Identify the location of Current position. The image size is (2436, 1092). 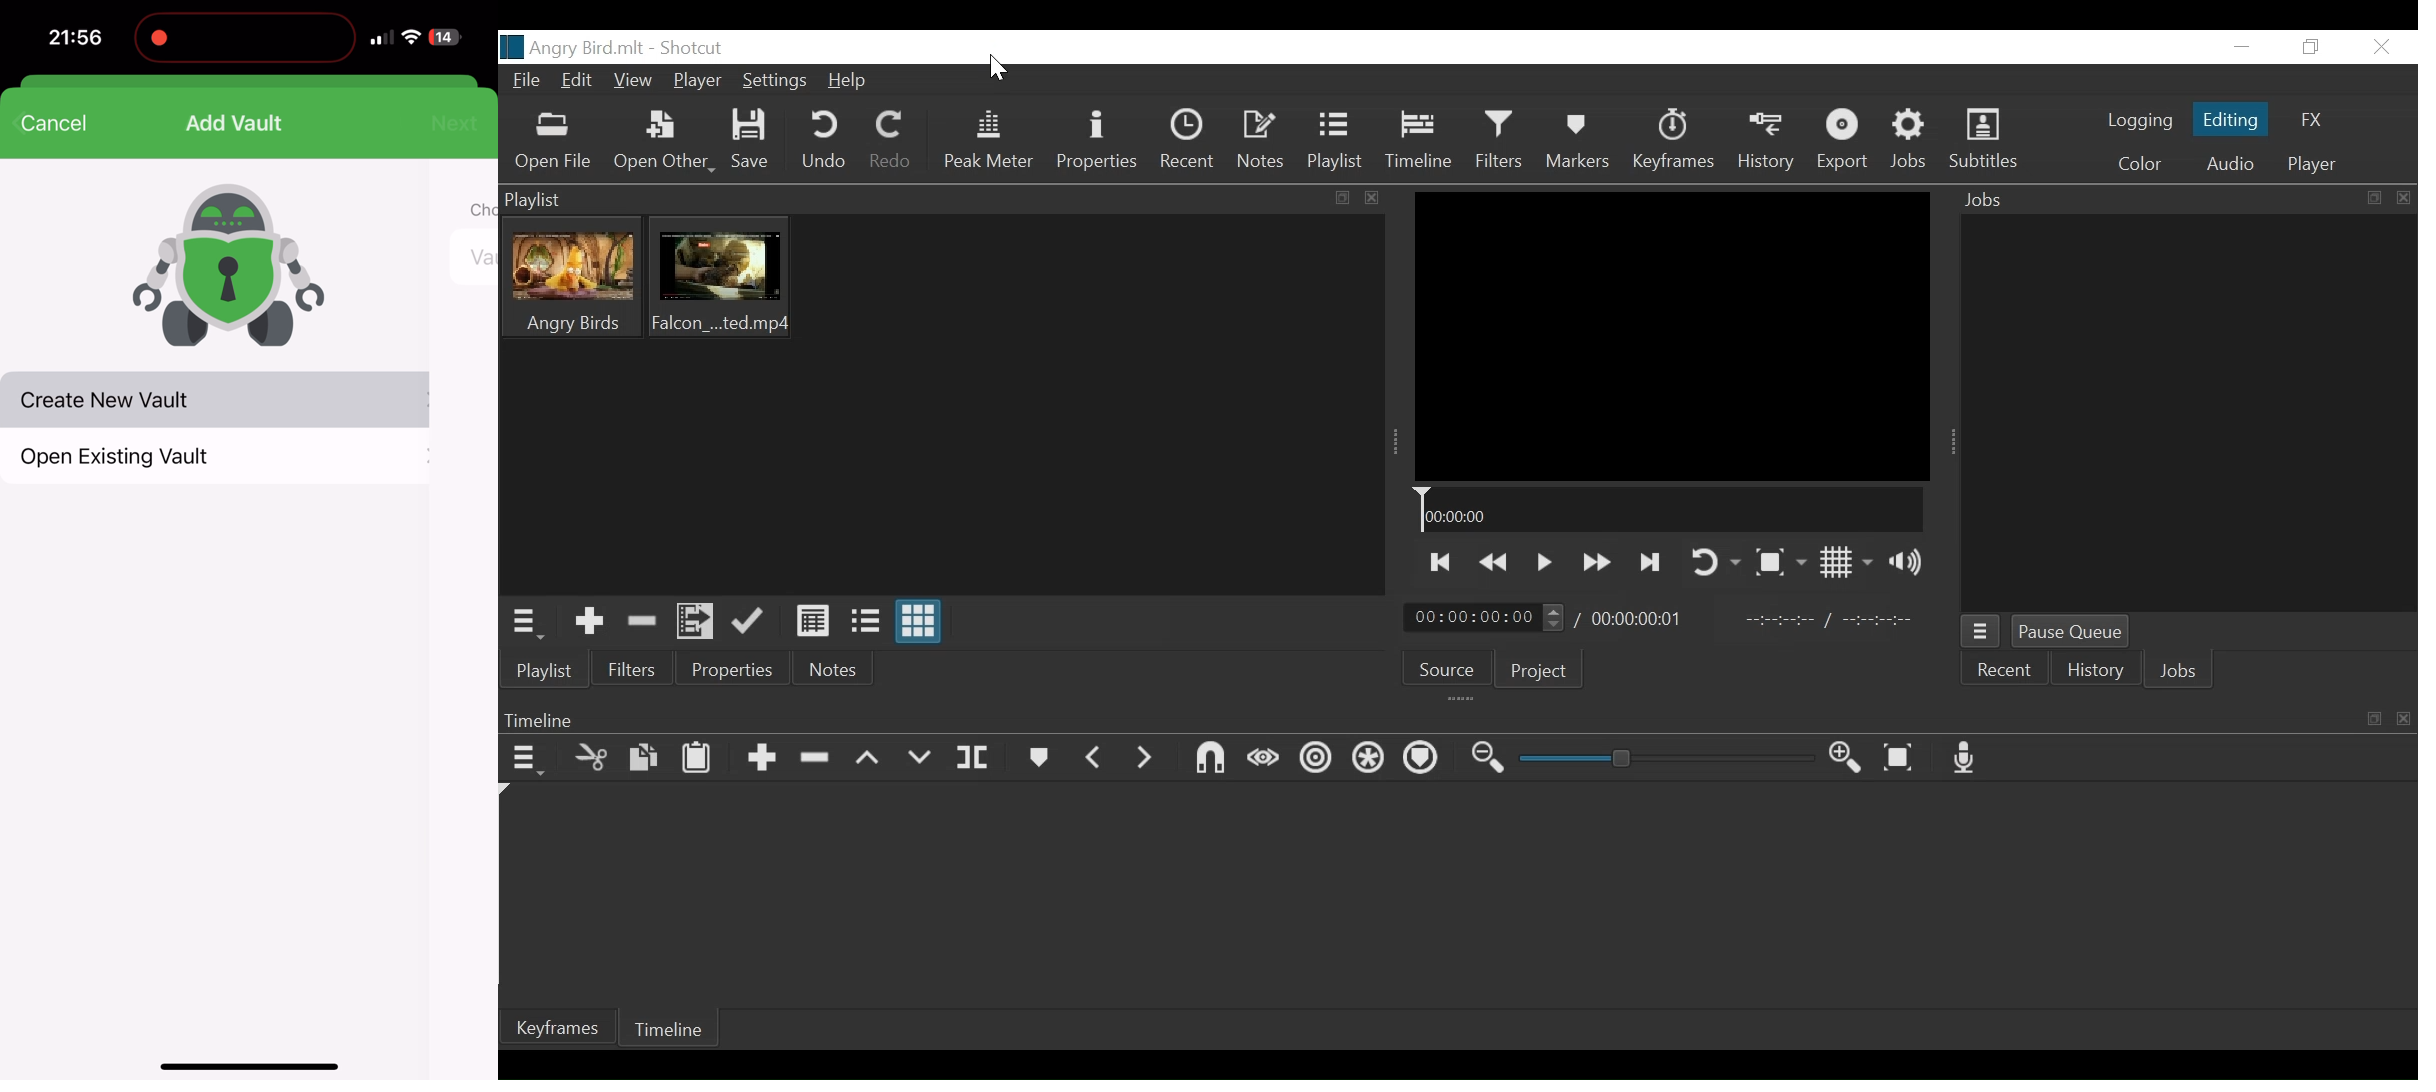
(1486, 616).